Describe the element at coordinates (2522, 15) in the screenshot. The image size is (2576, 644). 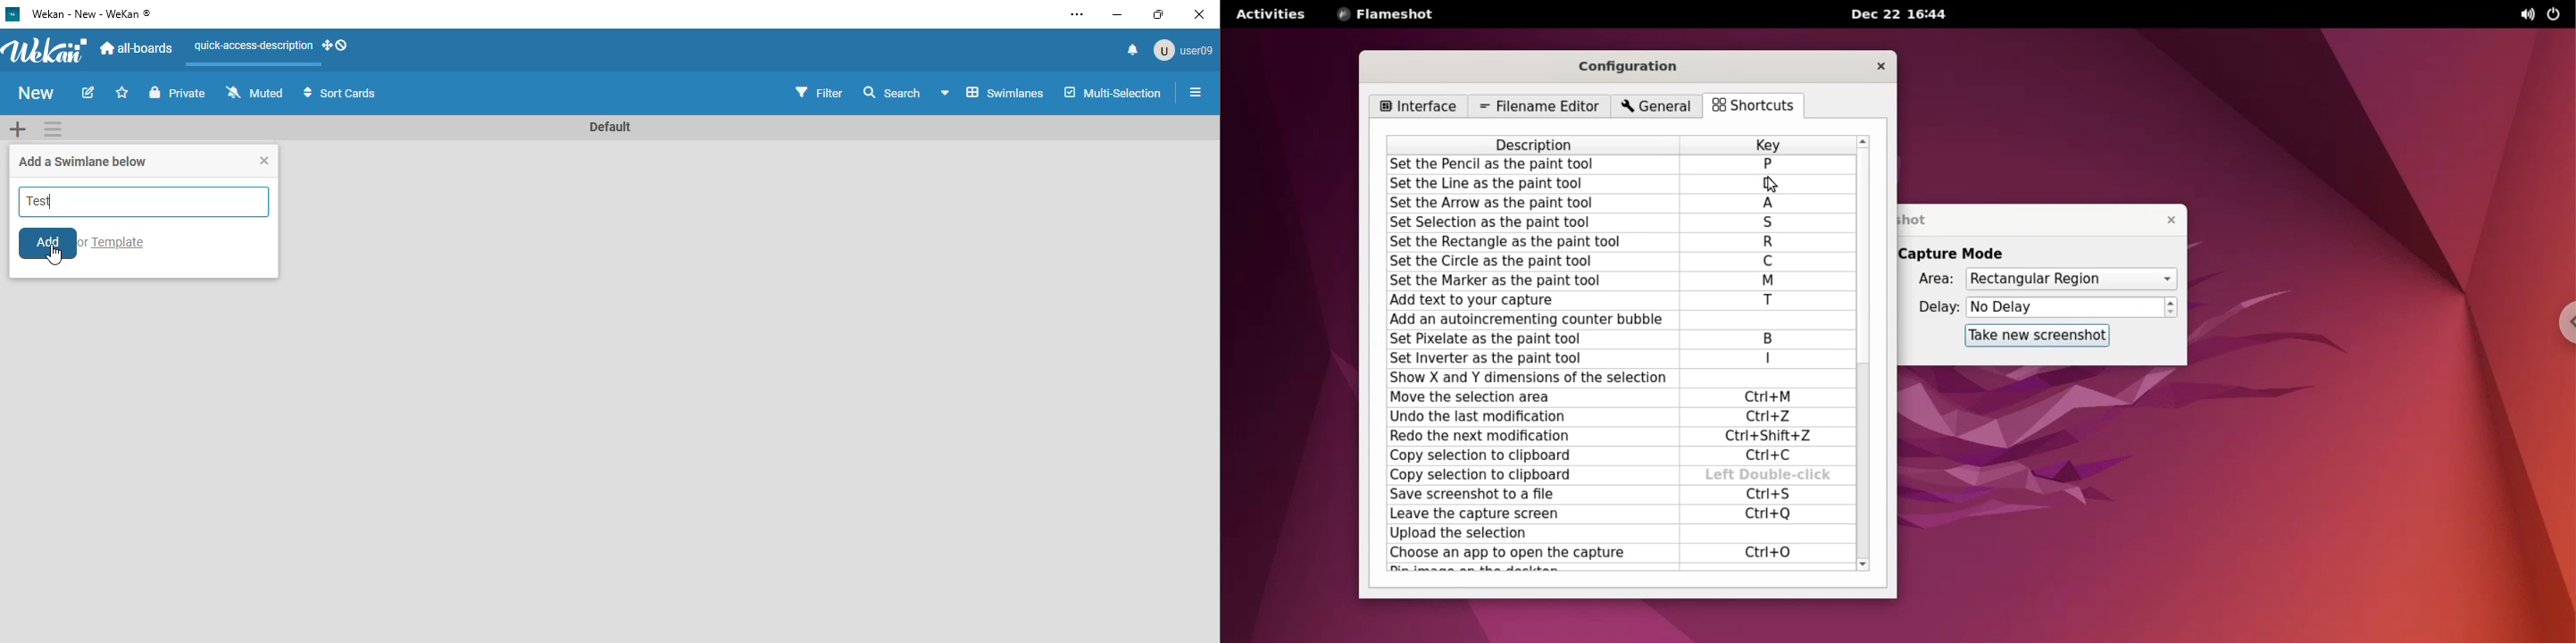
I see `sound options` at that location.